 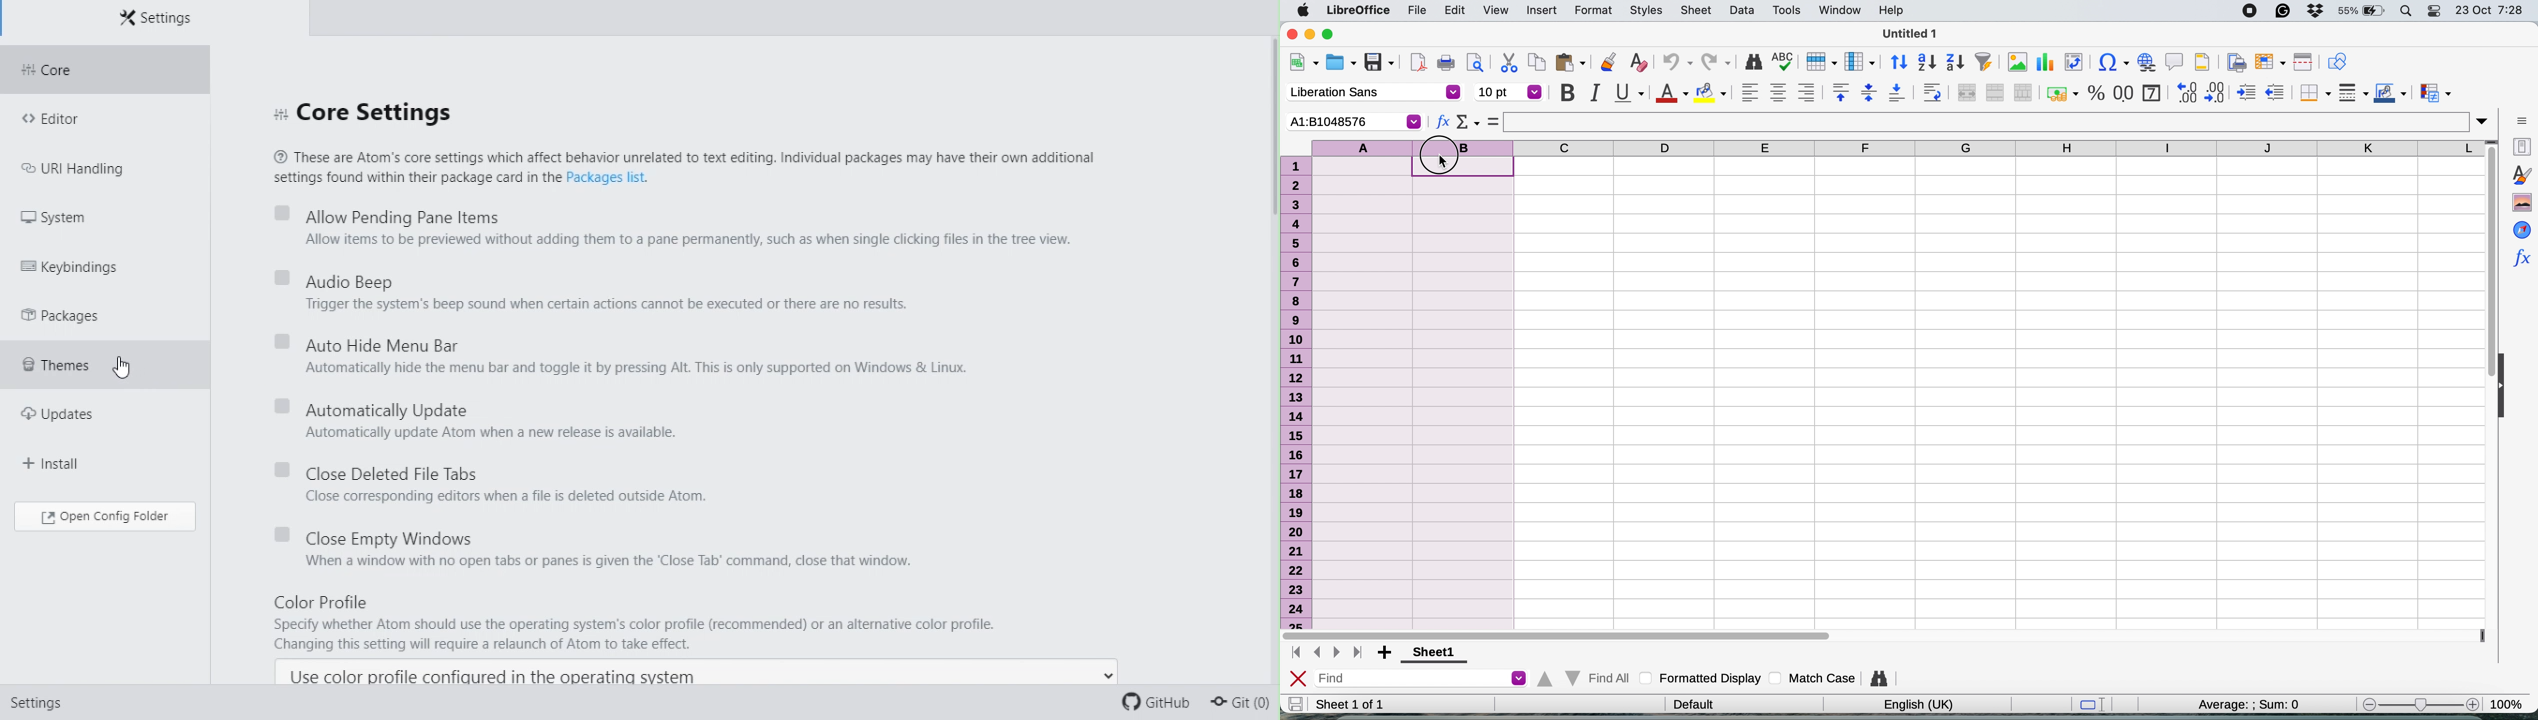 What do you see at coordinates (1296, 703) in the screenshot?
I see `save` at bounding box center [1296, 703].